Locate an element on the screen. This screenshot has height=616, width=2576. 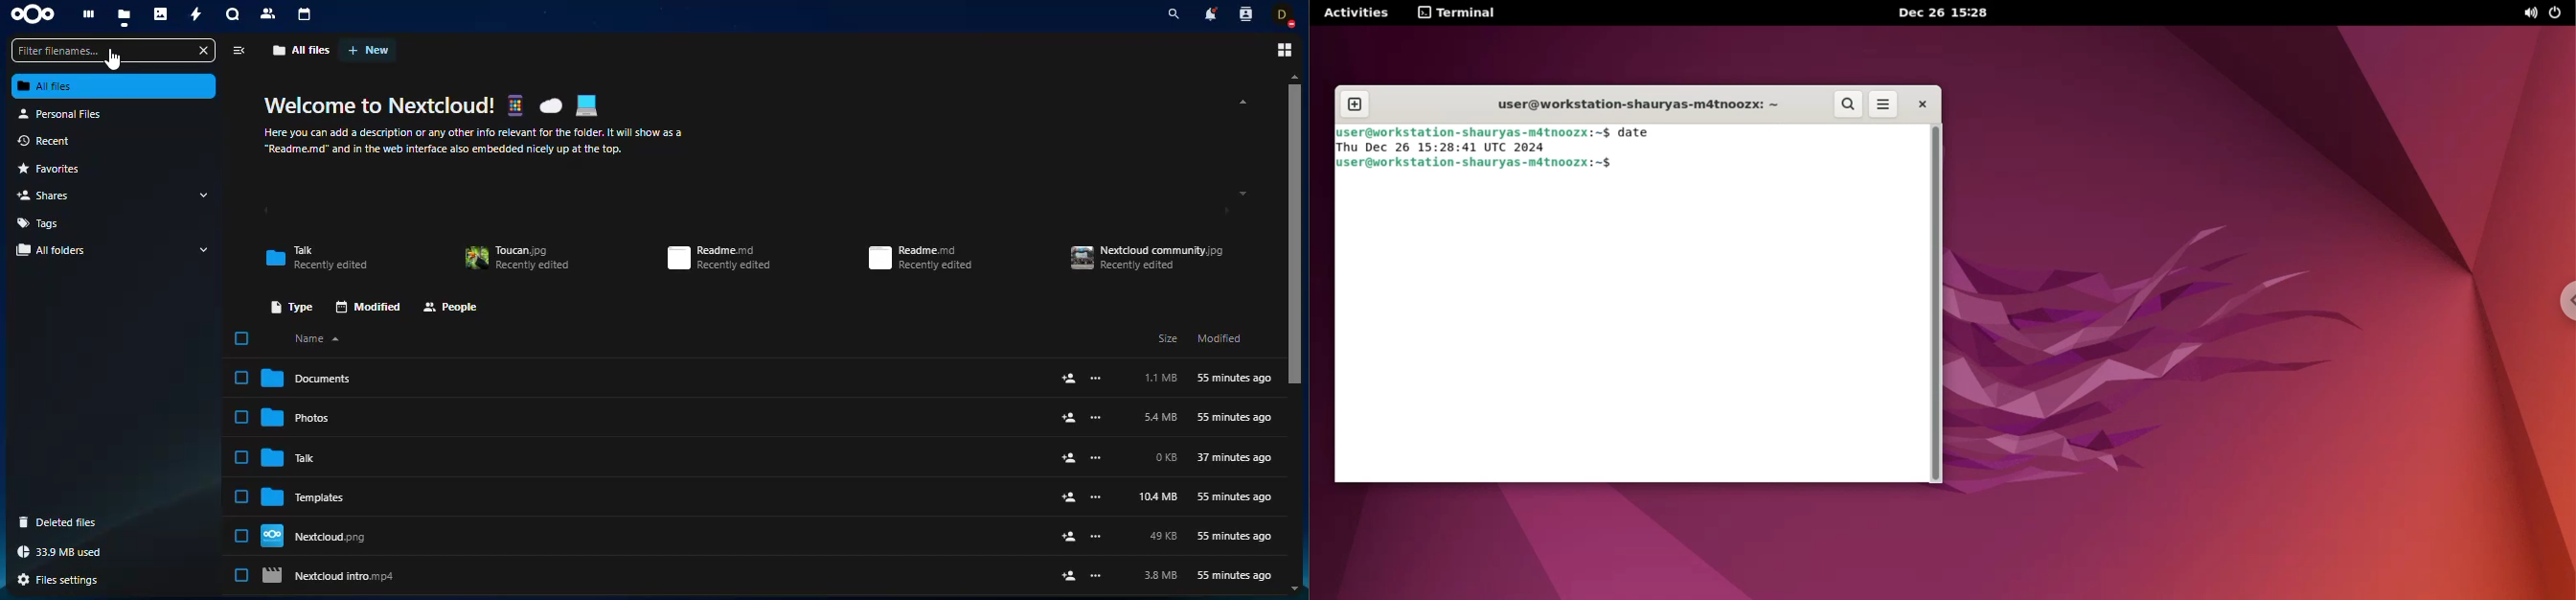
add is located at coordinates (1068, 576).